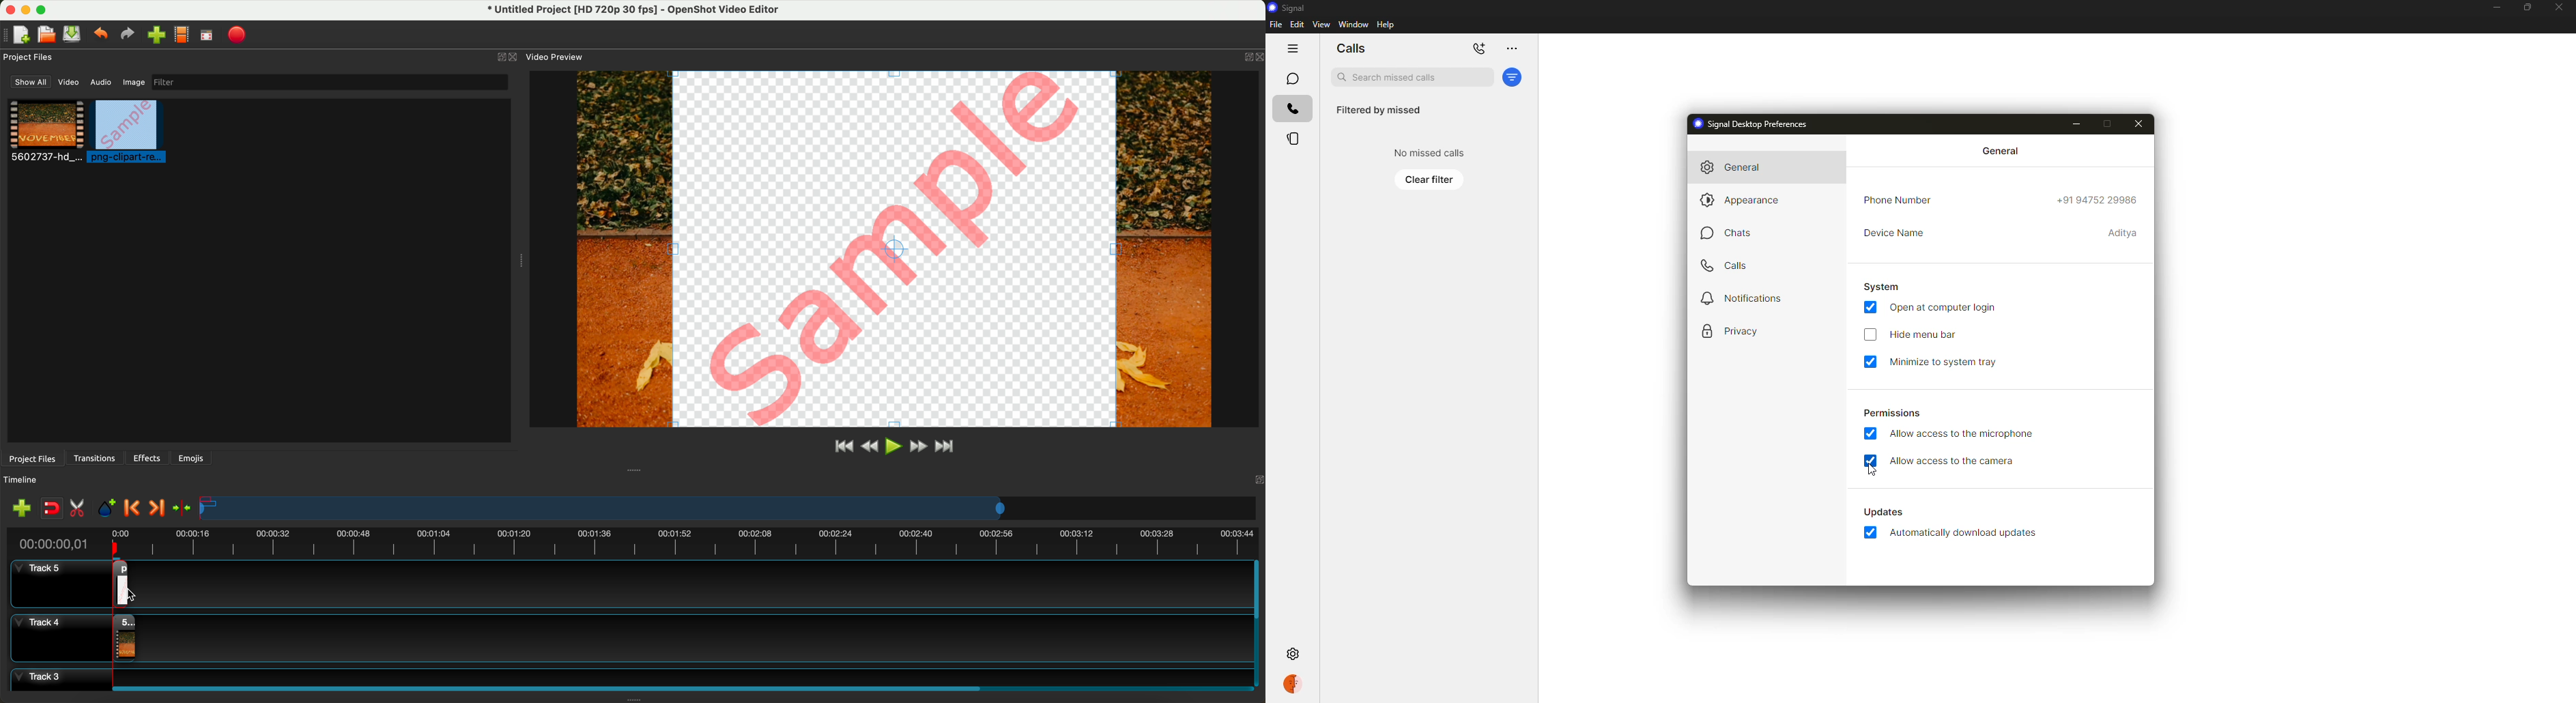 The height and width of the screenshot is (728, 2576). I want to click on close, so click(2139, 124).